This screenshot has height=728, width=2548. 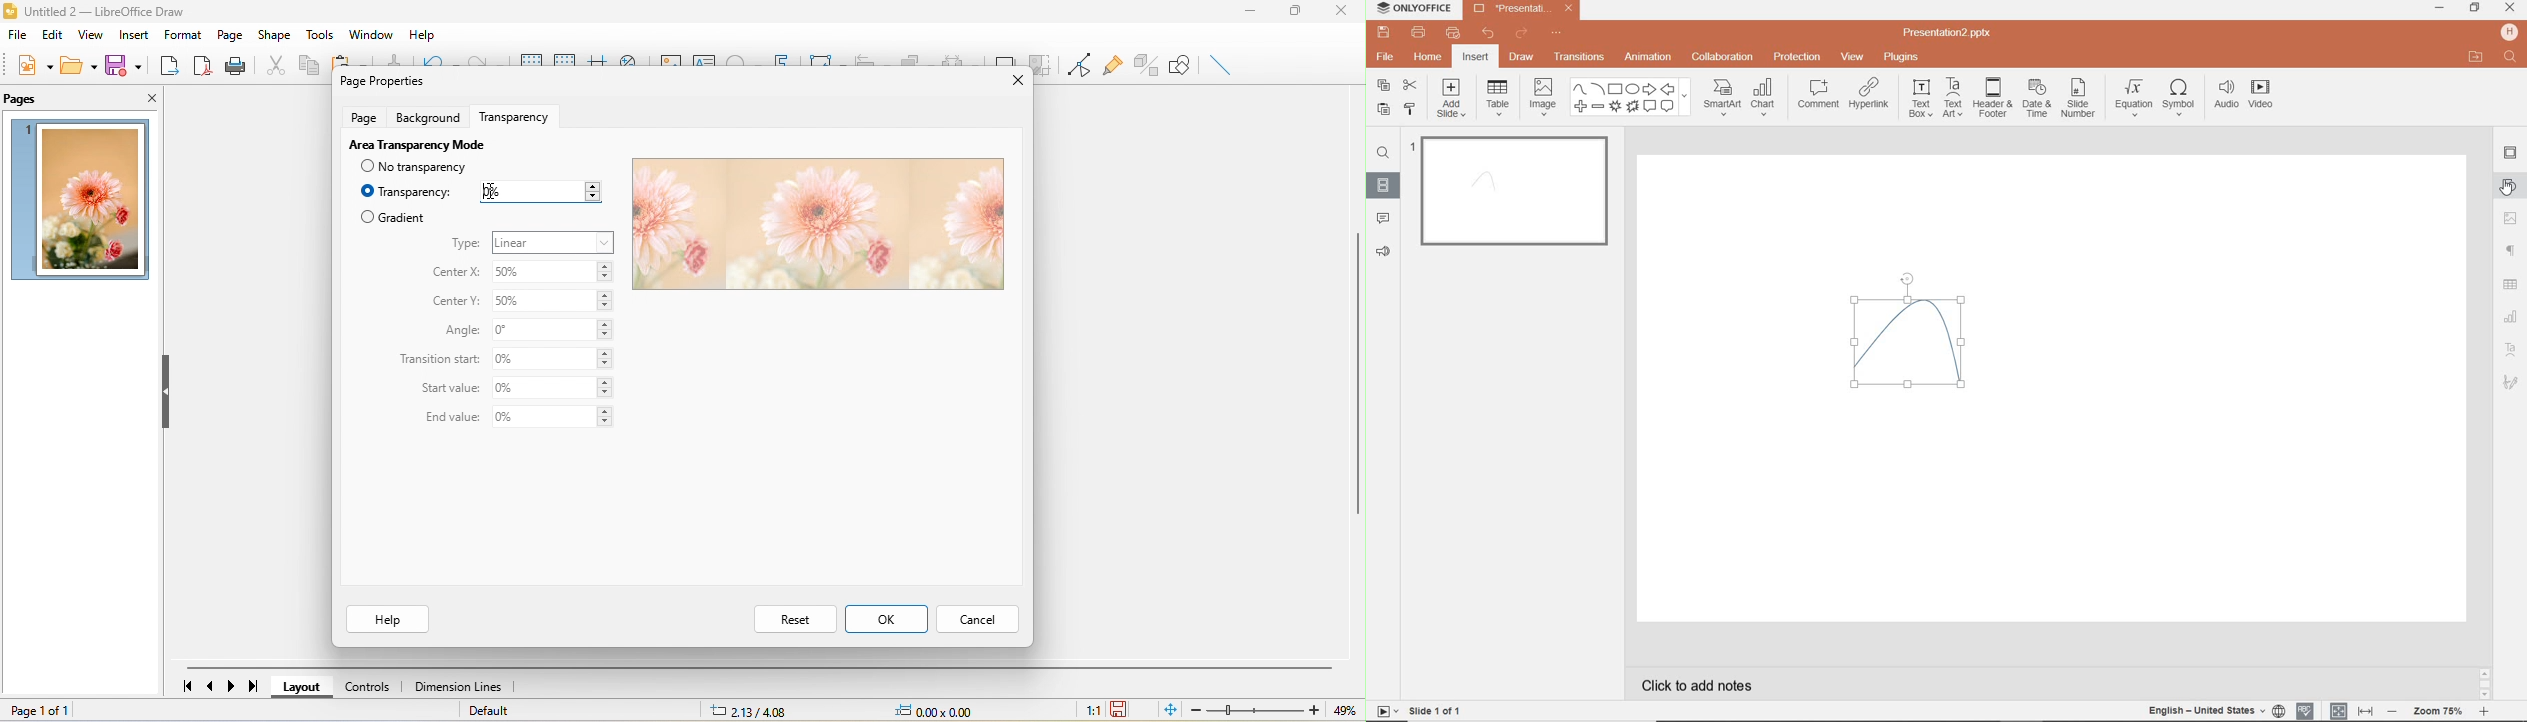 I want to click on format, so click(x=184, y=34).